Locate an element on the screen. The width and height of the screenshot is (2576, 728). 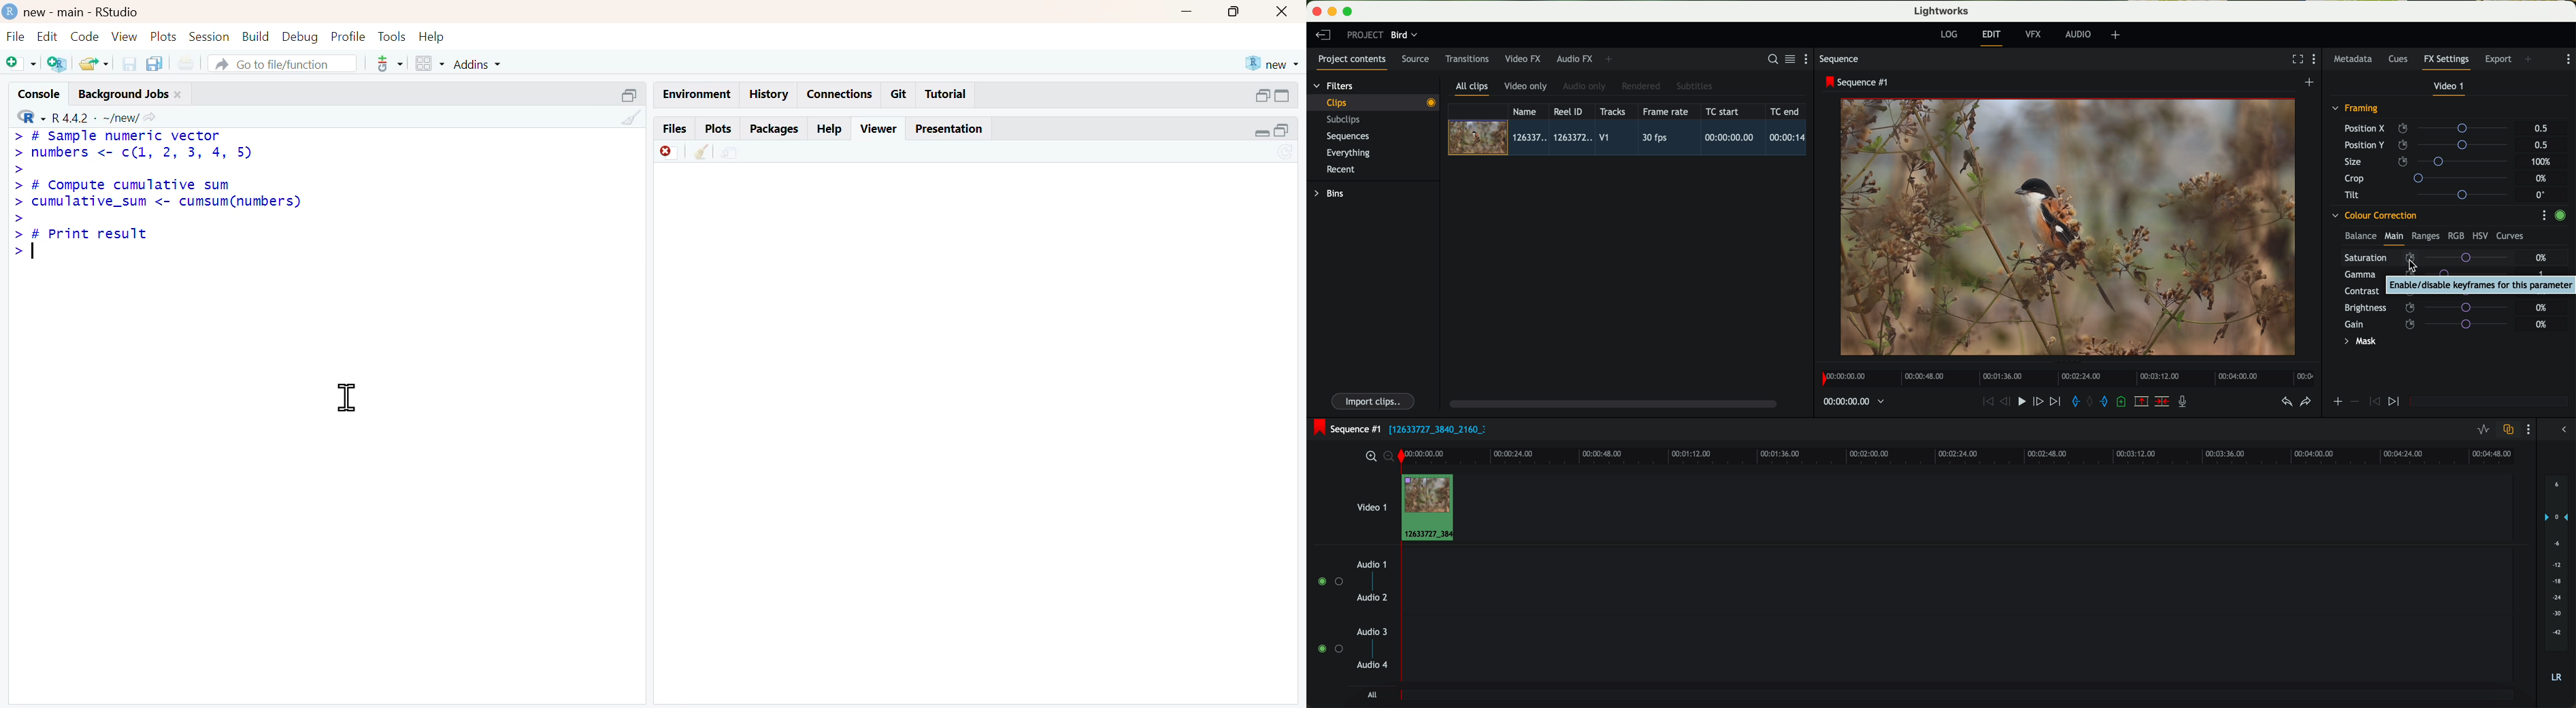
 is located at coordinates (1235, 12).